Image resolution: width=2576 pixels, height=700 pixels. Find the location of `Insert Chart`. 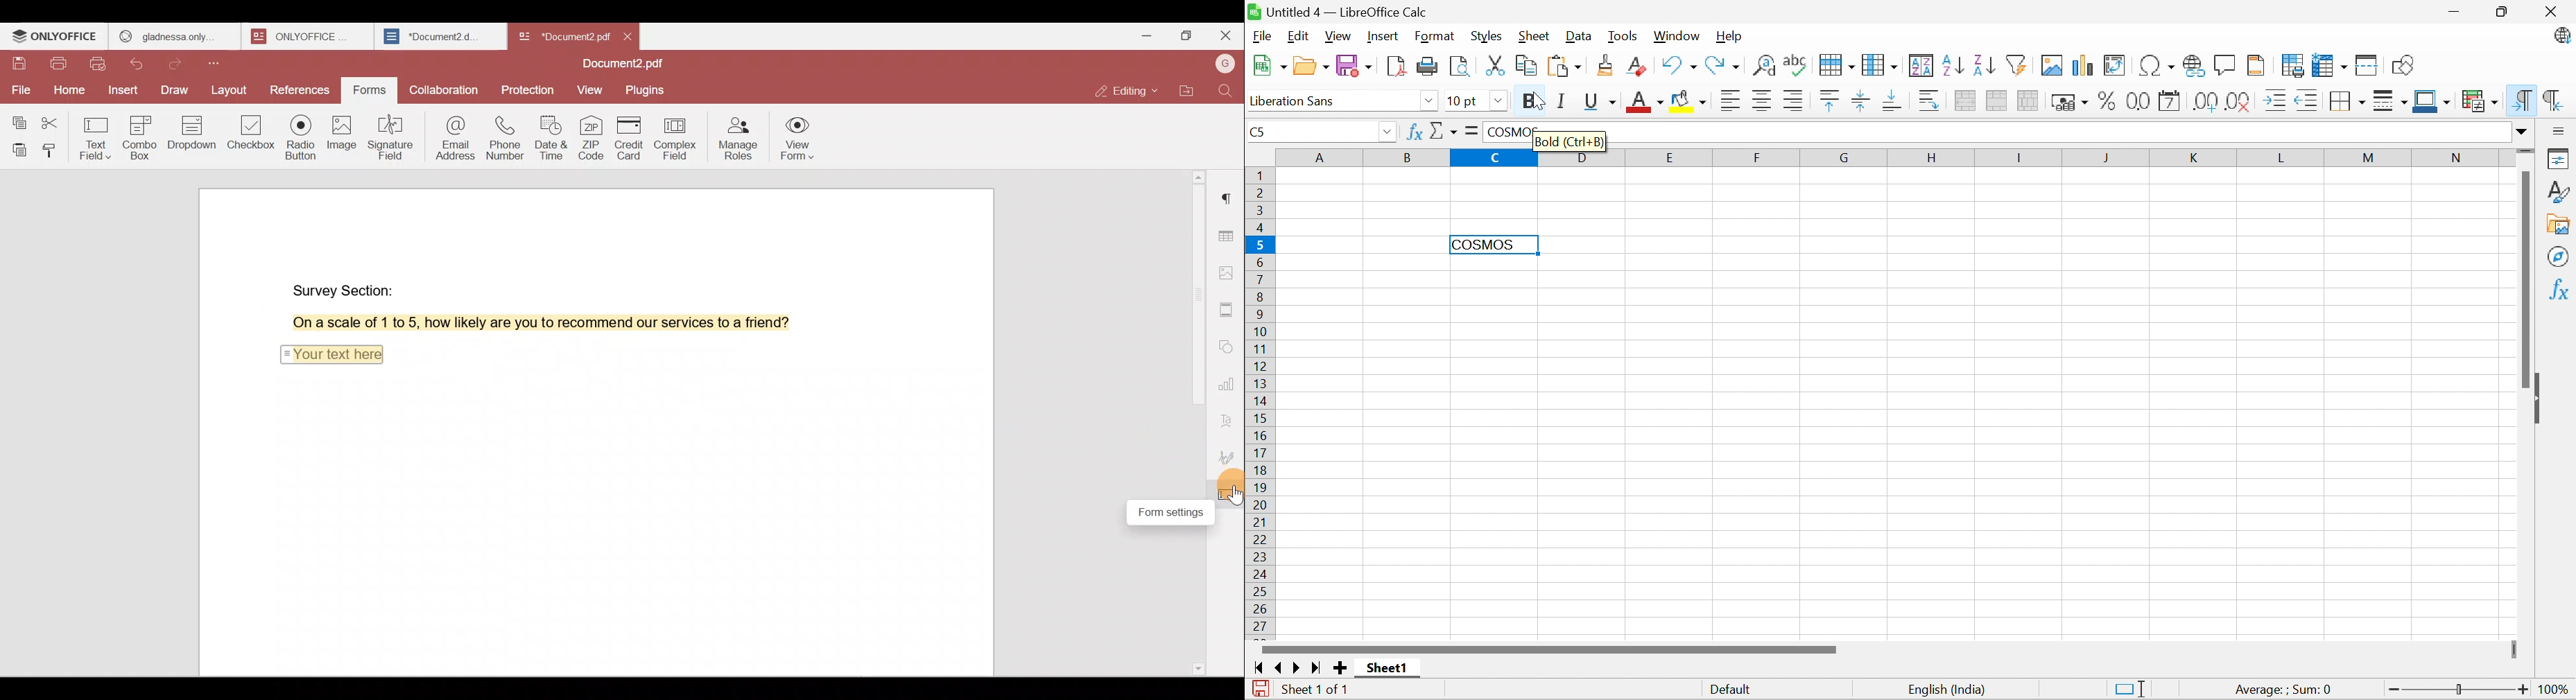

Insert Chart is located at coordinates (2083, 67).